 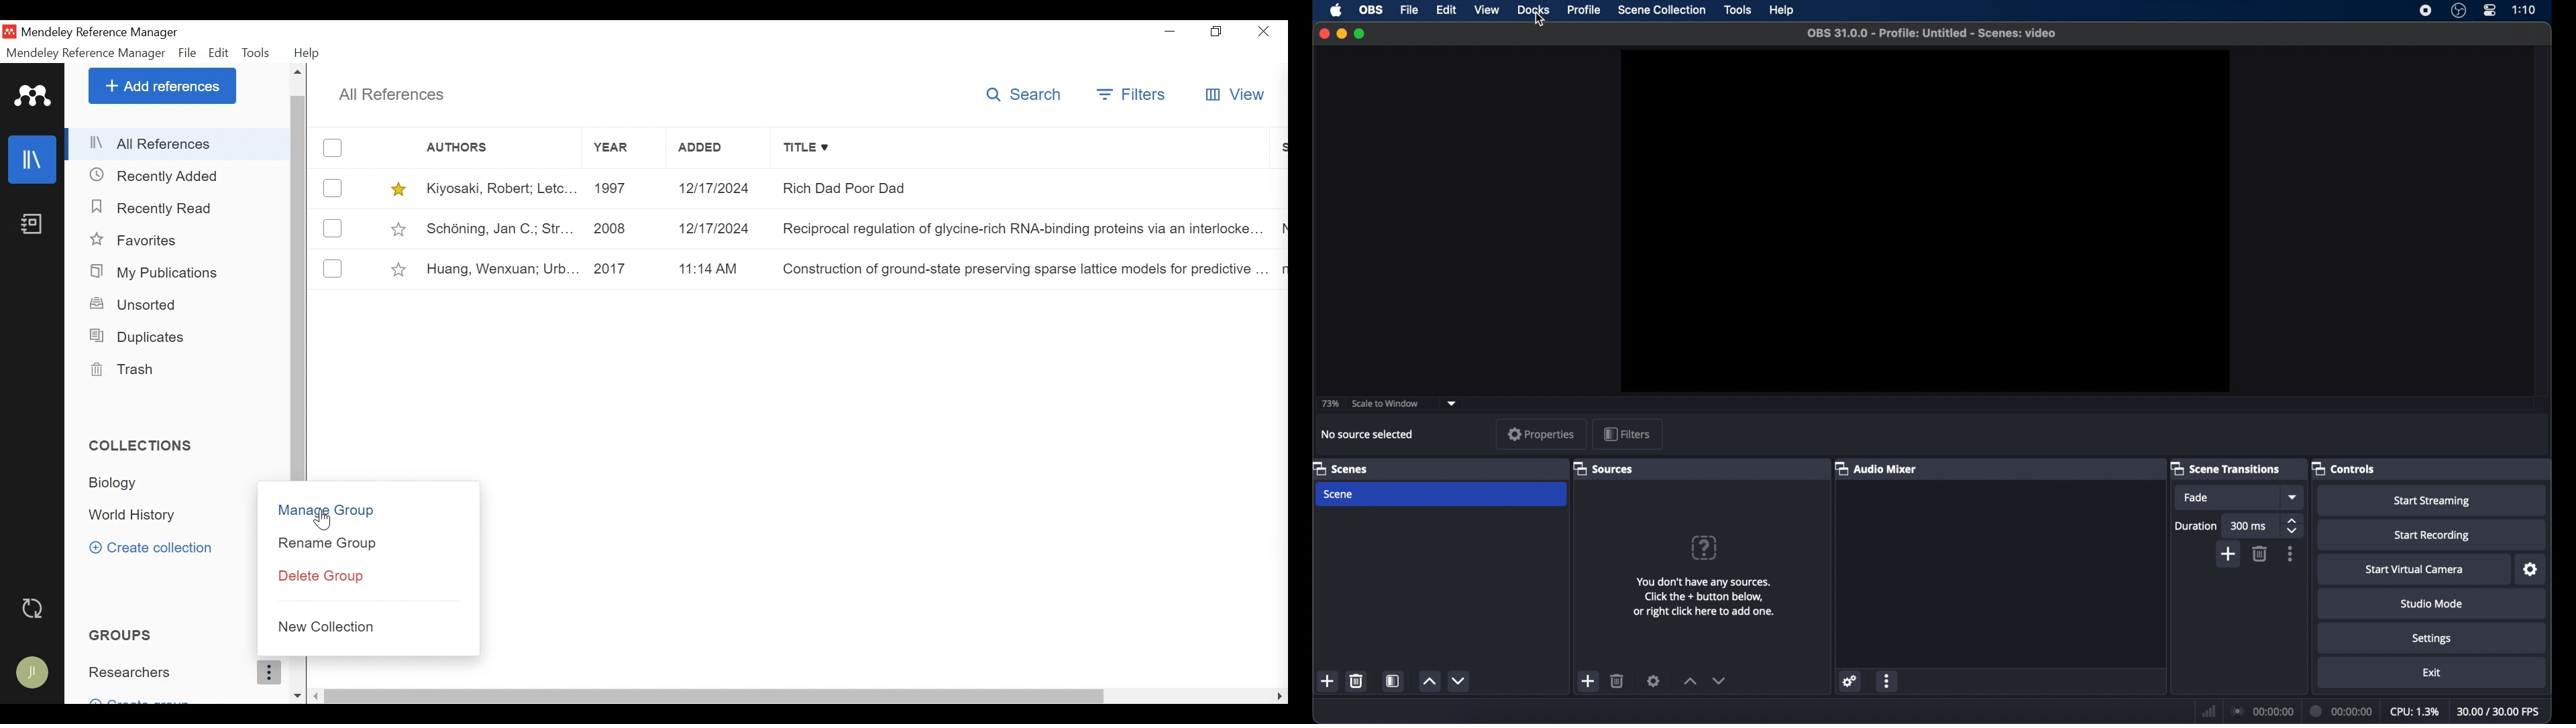 What do you see at coordinates (372, 626) in the screenshot?
I see `New Collection` at bounding box center [372, 626].